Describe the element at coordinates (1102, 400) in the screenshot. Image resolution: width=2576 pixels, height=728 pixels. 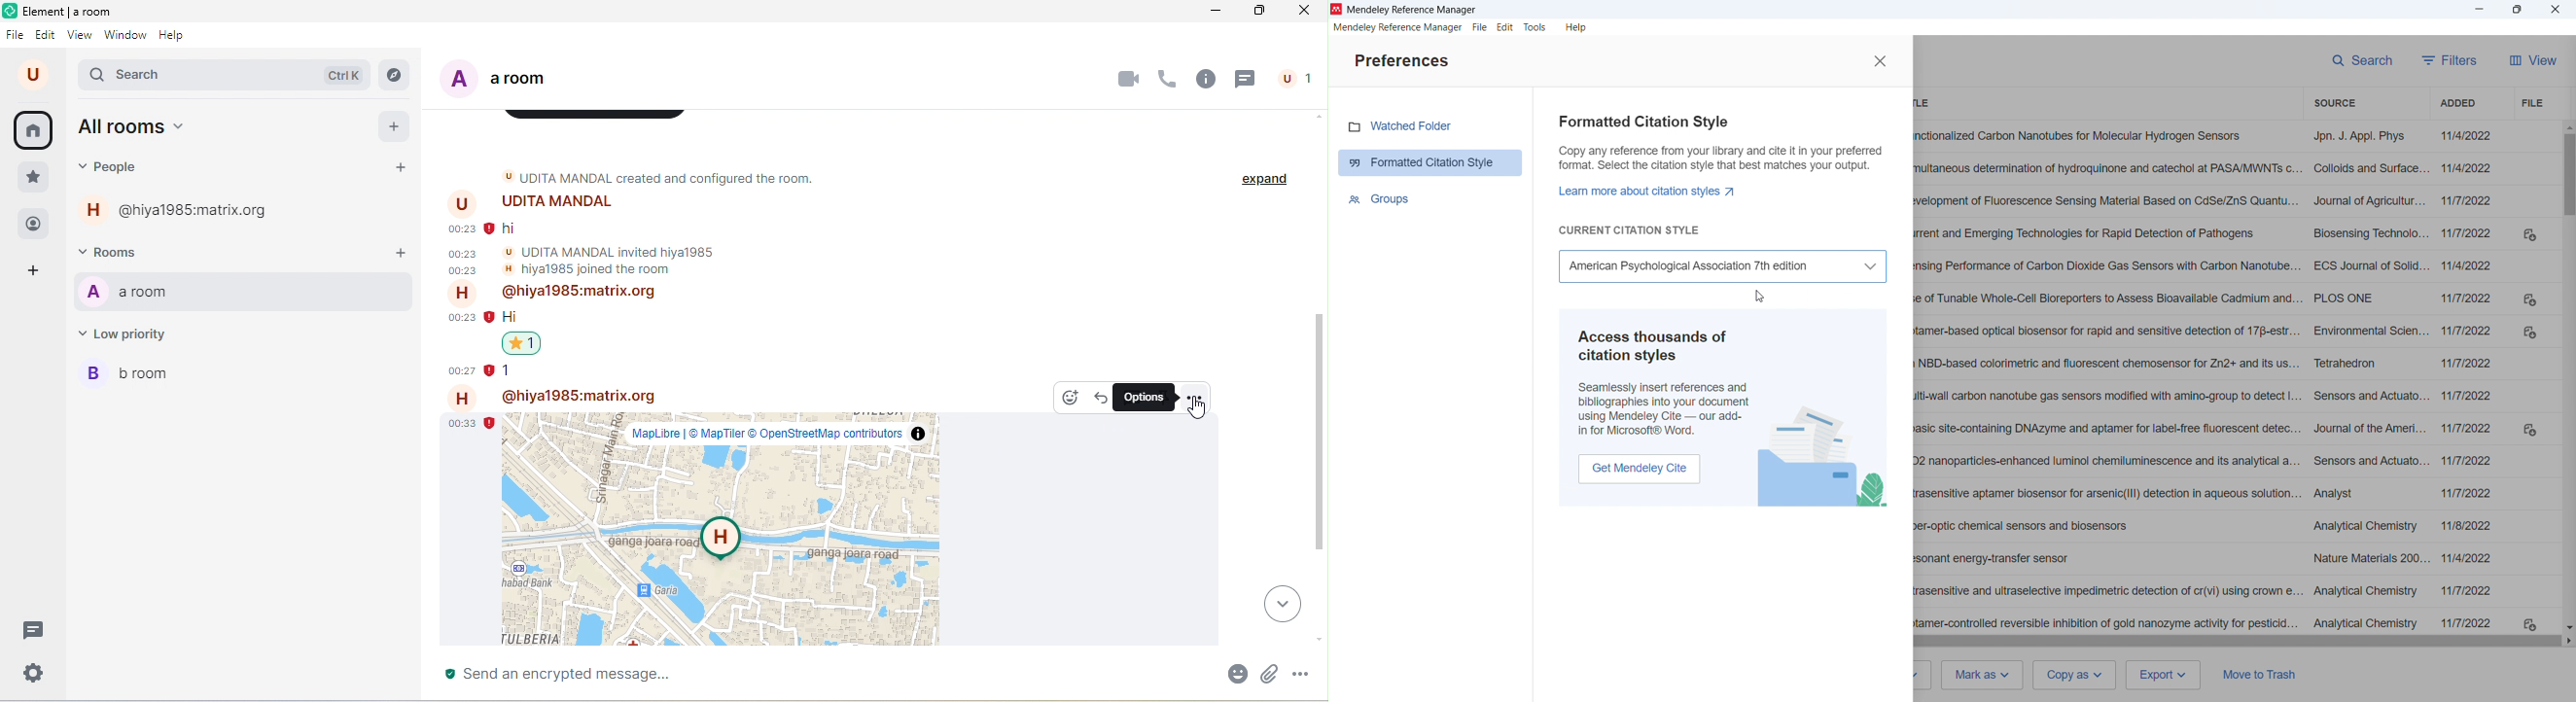
I see `reply` at that location.